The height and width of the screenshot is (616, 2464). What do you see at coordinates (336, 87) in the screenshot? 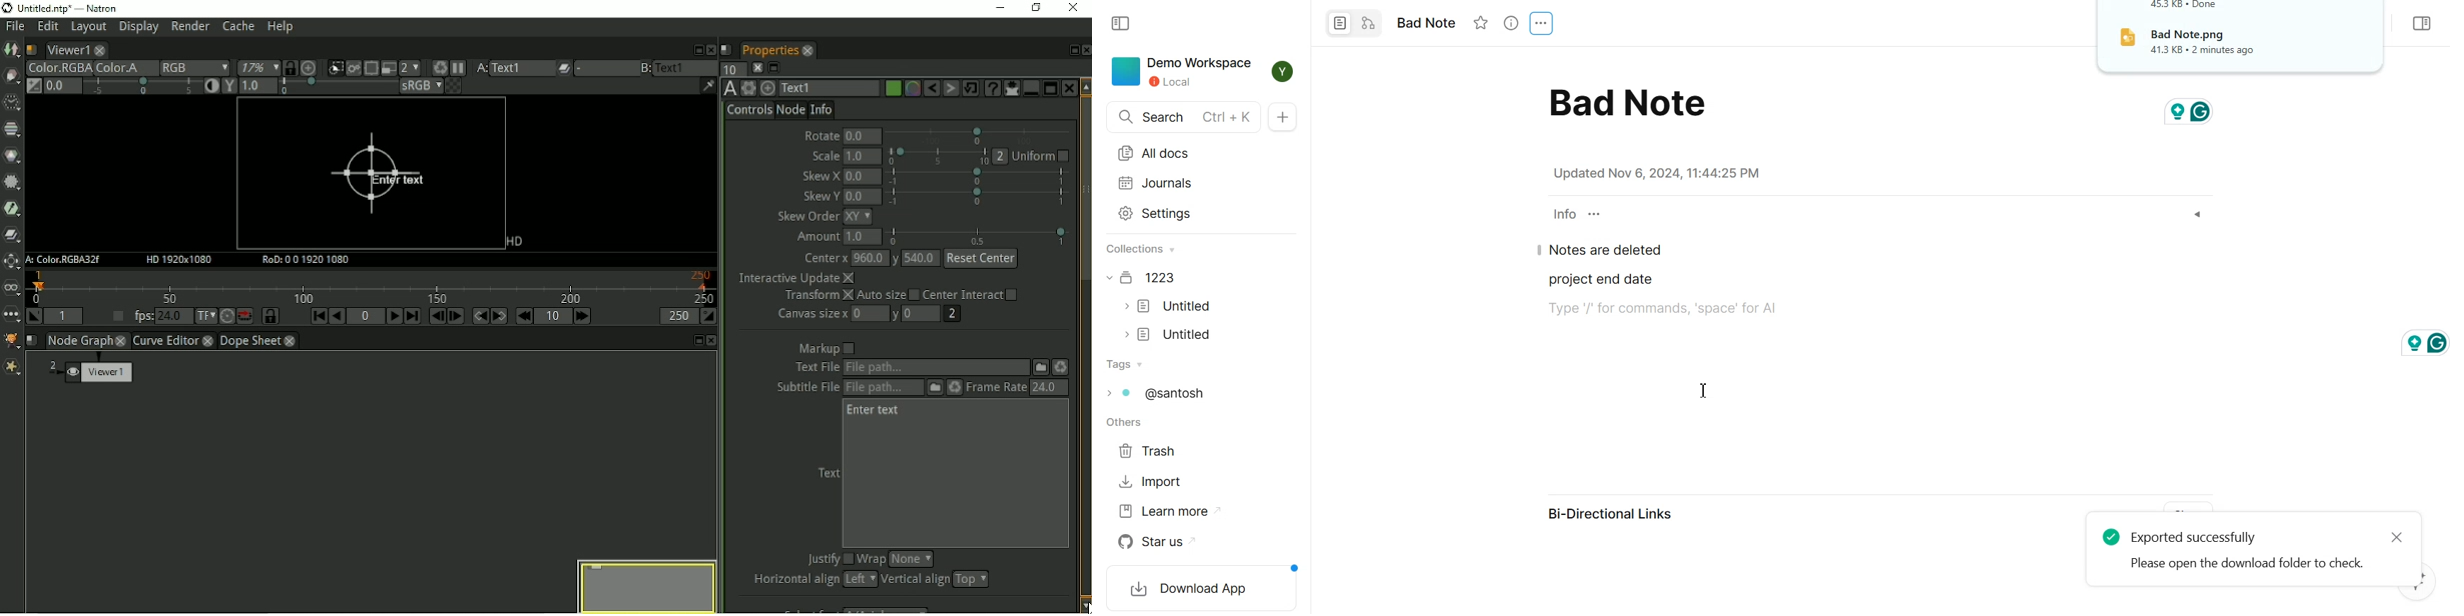
I see `selection bar` at bounding box center [336, 87].